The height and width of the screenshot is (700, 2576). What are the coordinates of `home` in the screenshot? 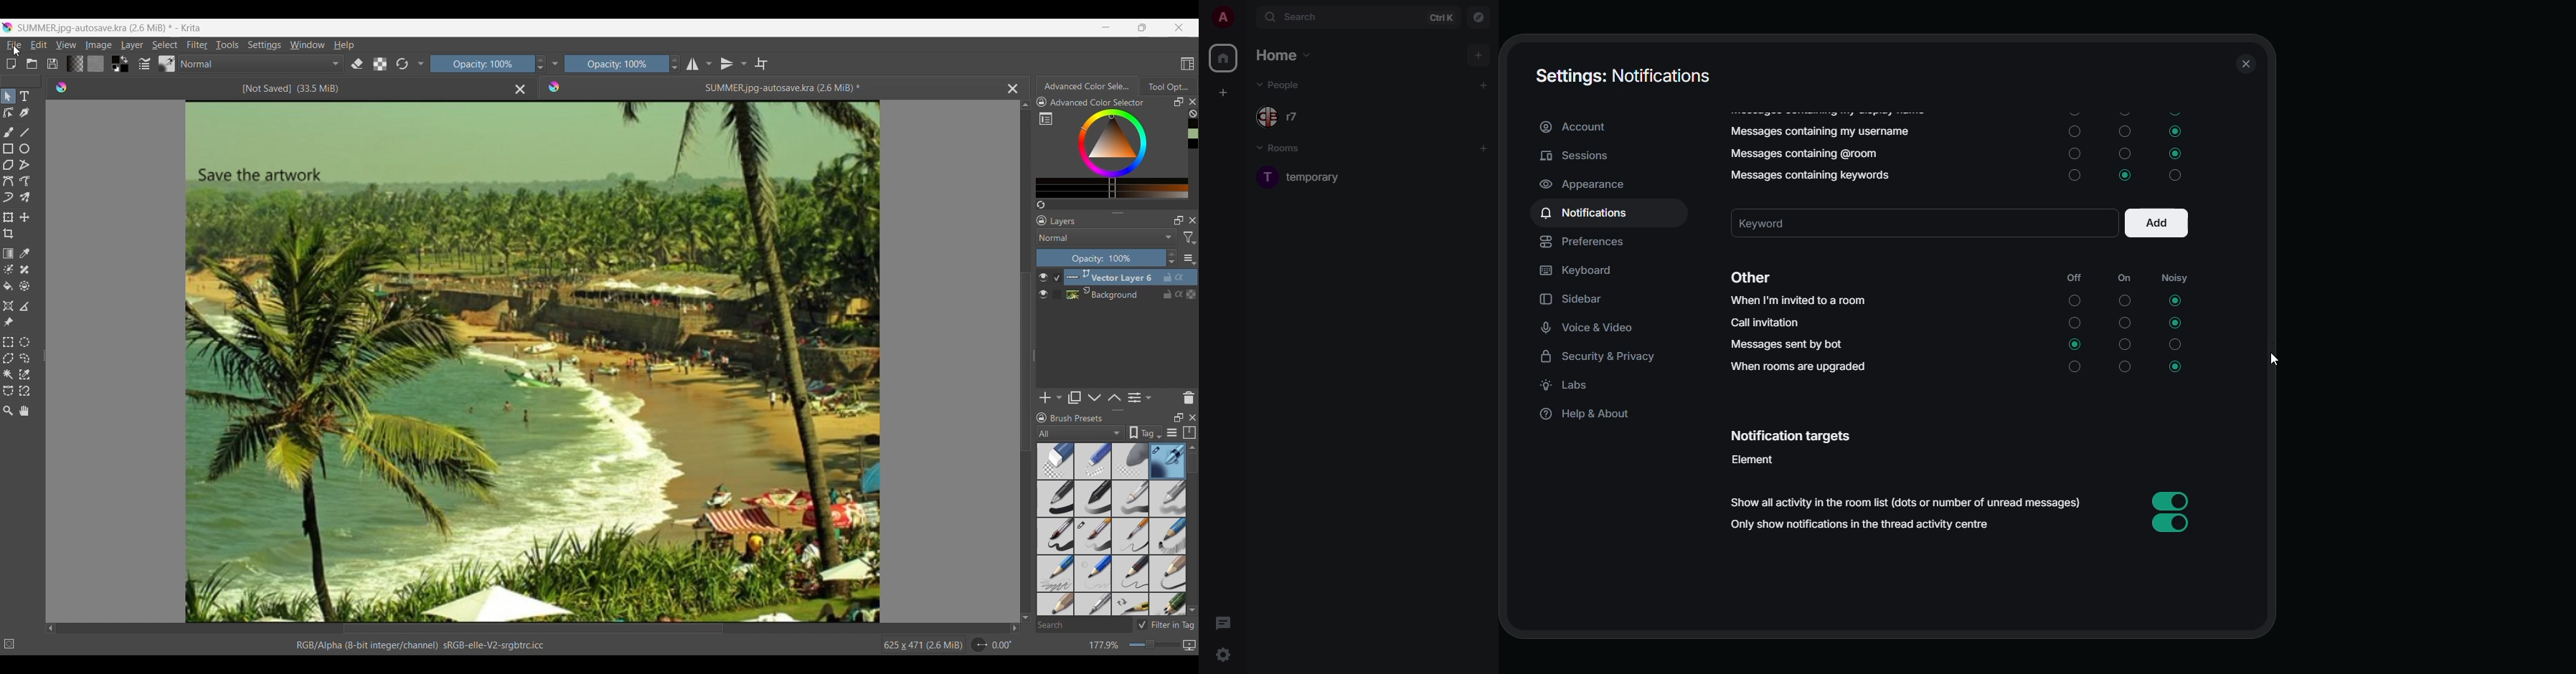 It's located at (1286, 56).